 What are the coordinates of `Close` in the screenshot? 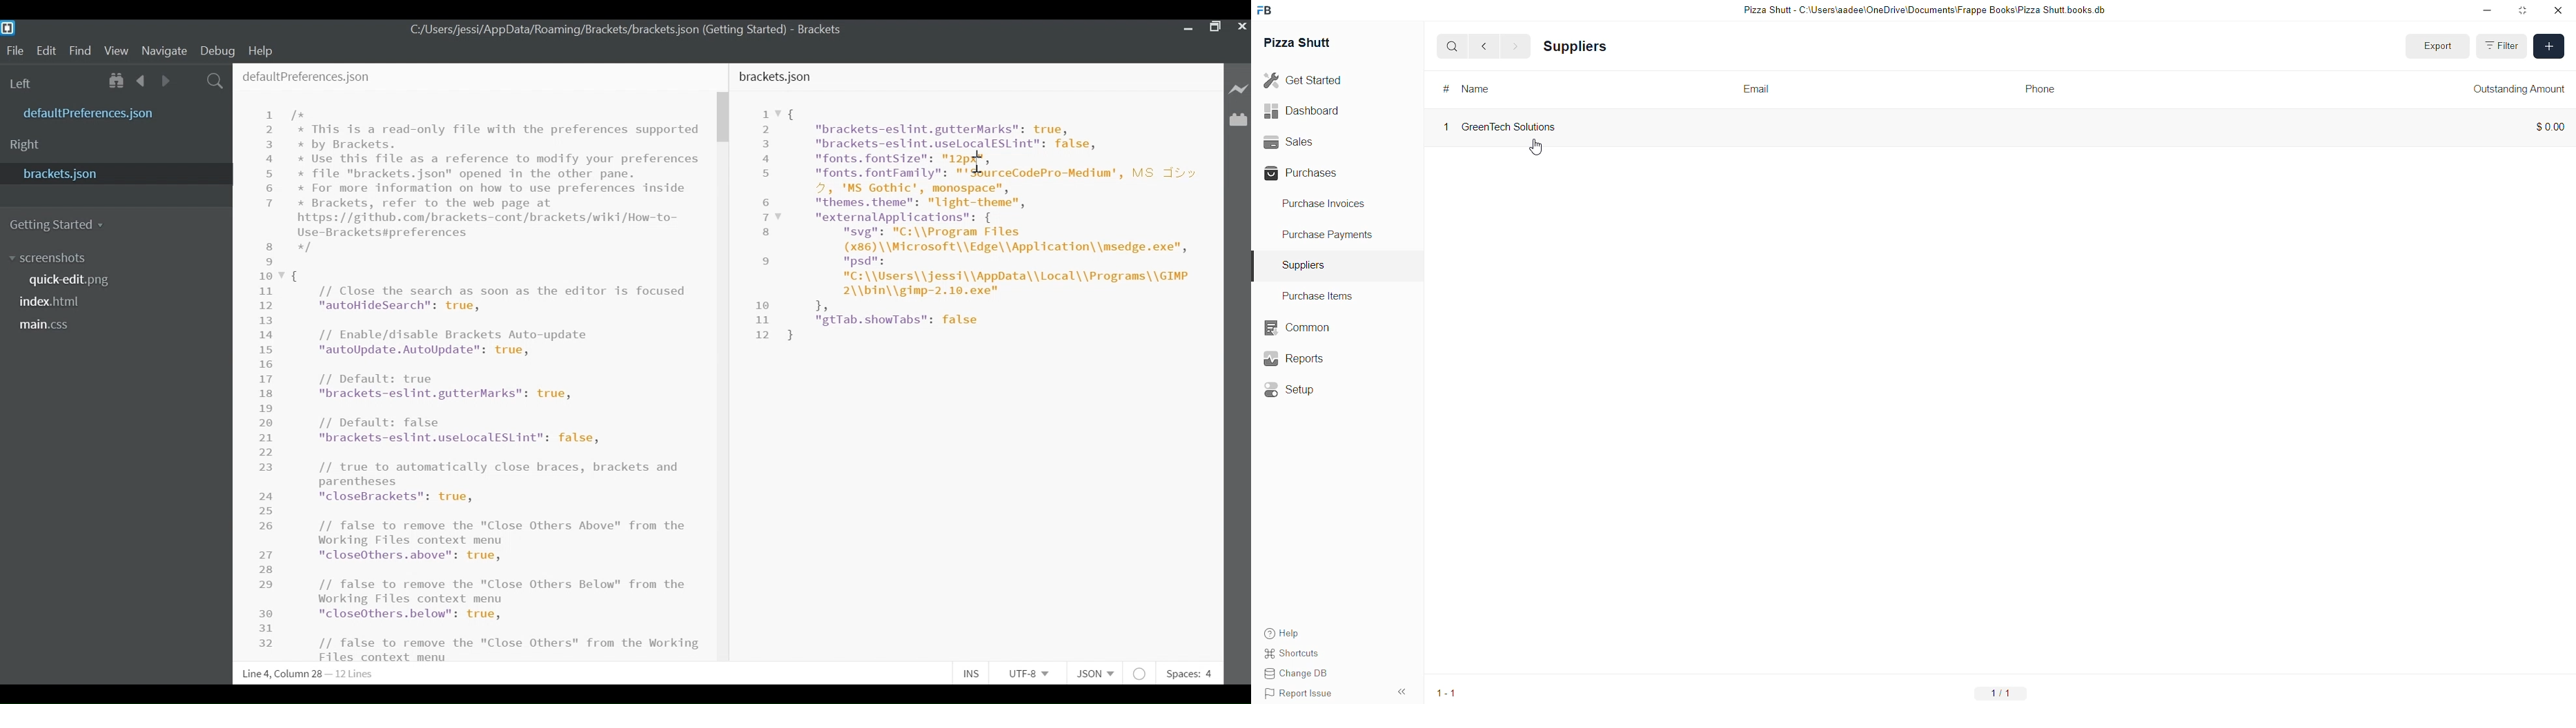 It's located at (1241, 25).